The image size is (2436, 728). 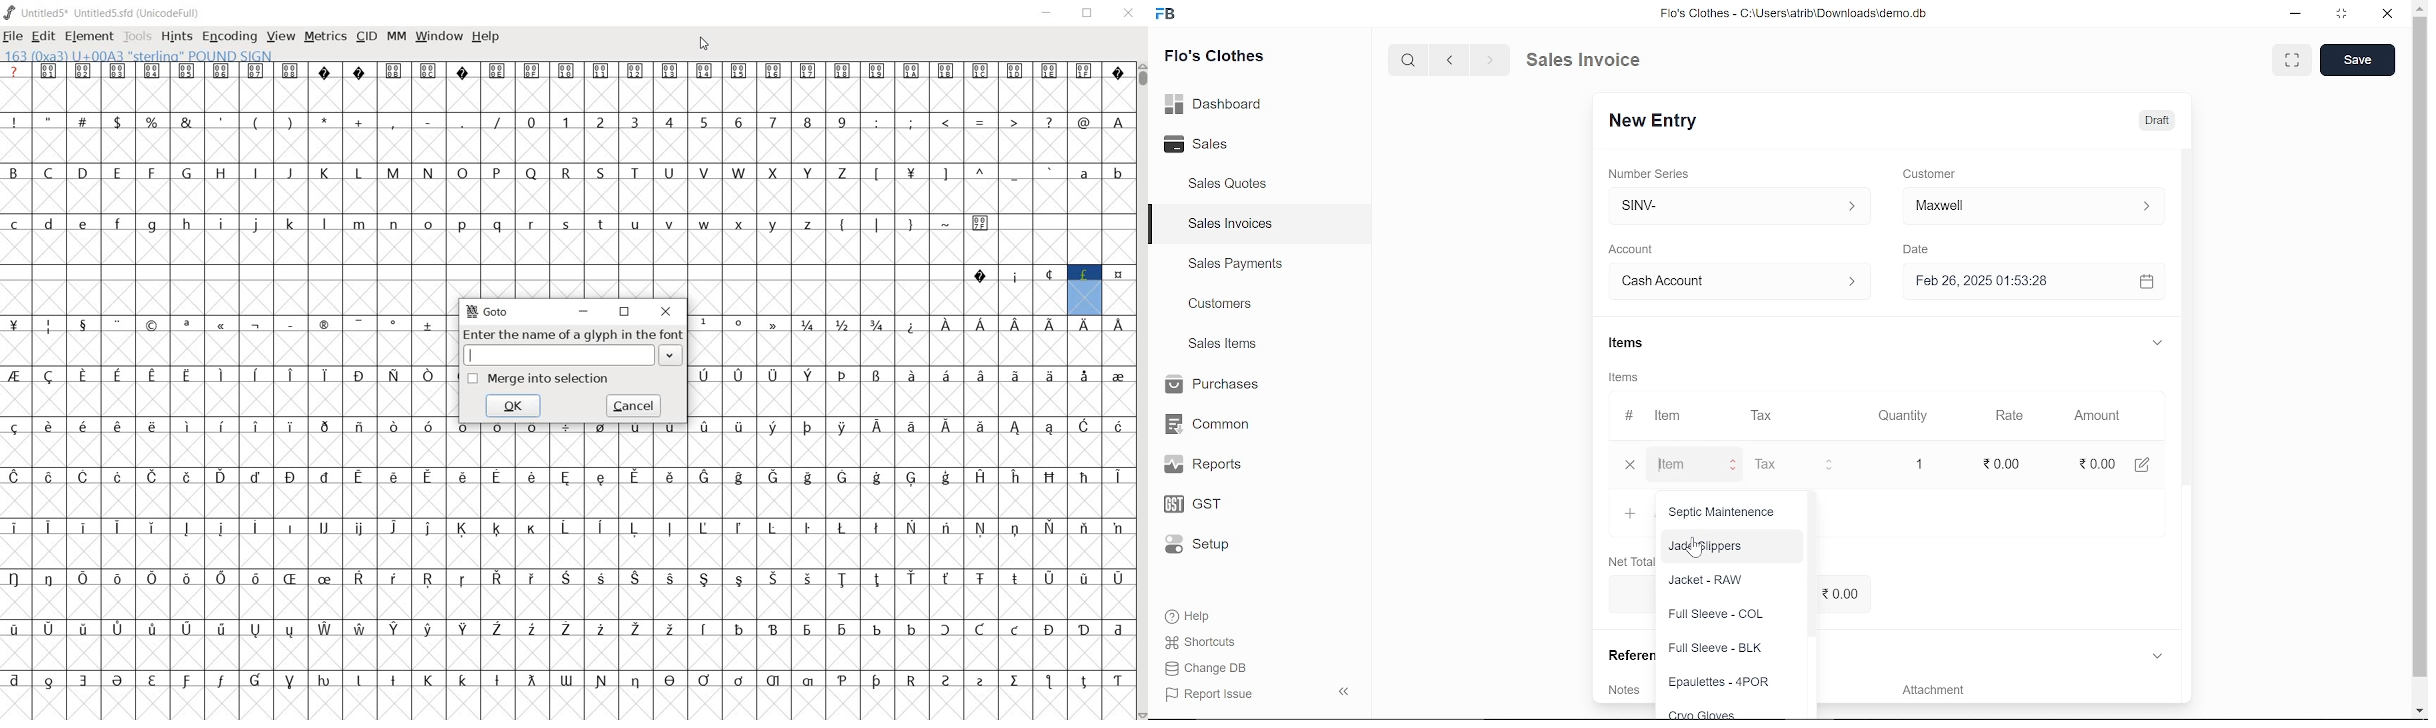 What do you see at coordinates (1450, 59) in the screenshot?
I see `previous` at bounding box center [1450, 59].